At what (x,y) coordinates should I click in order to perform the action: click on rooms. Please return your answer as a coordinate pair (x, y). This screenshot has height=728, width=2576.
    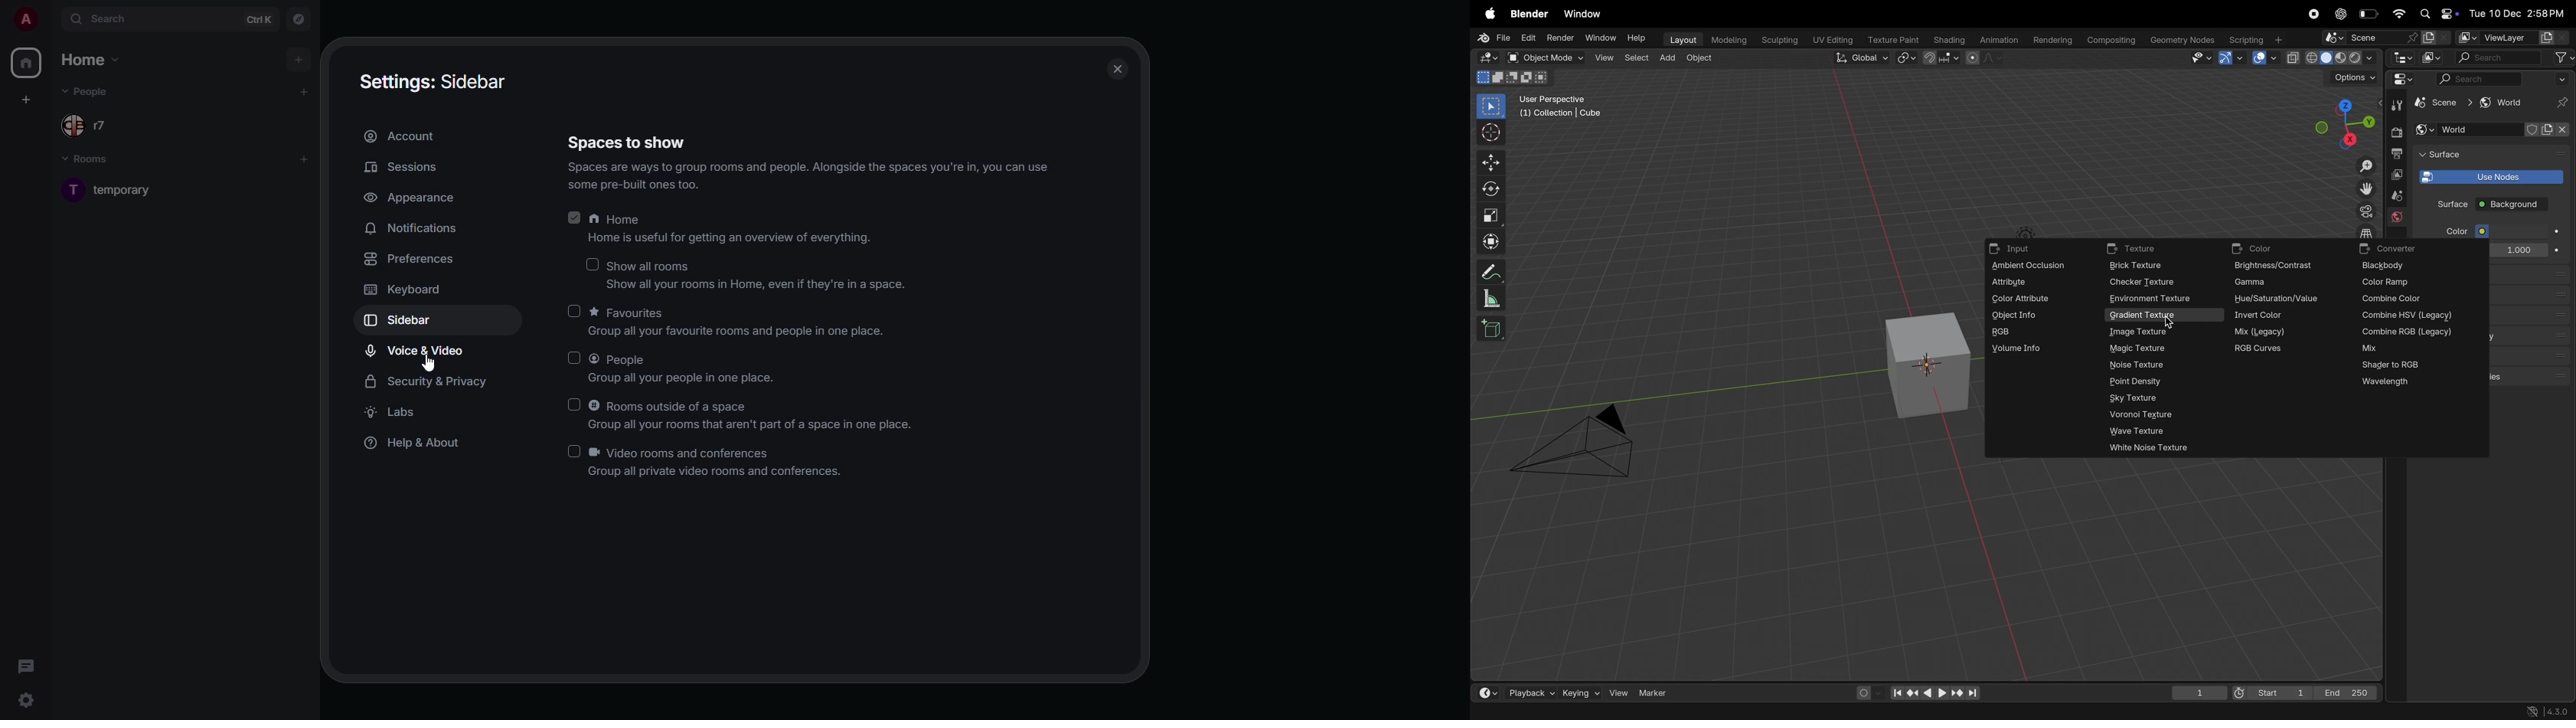
    Looking at the image, I should click on (88, 159).